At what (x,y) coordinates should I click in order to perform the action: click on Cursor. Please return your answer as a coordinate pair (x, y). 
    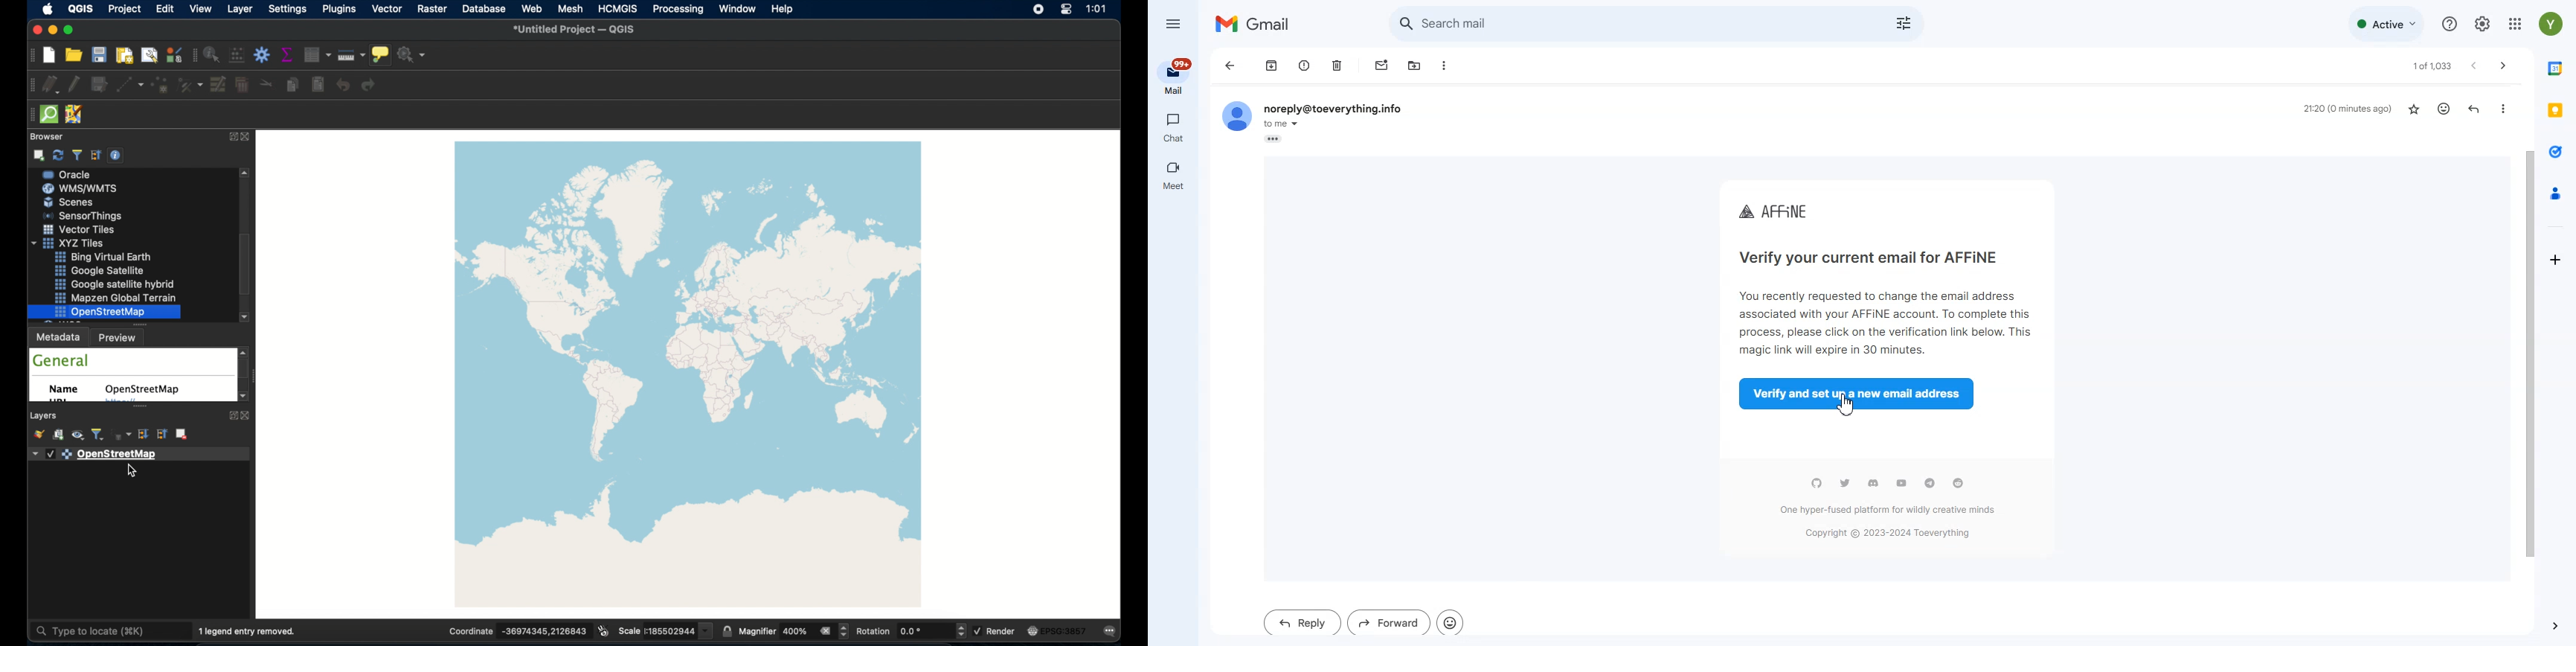
    Looking at the image, I should click on (1846, 405).